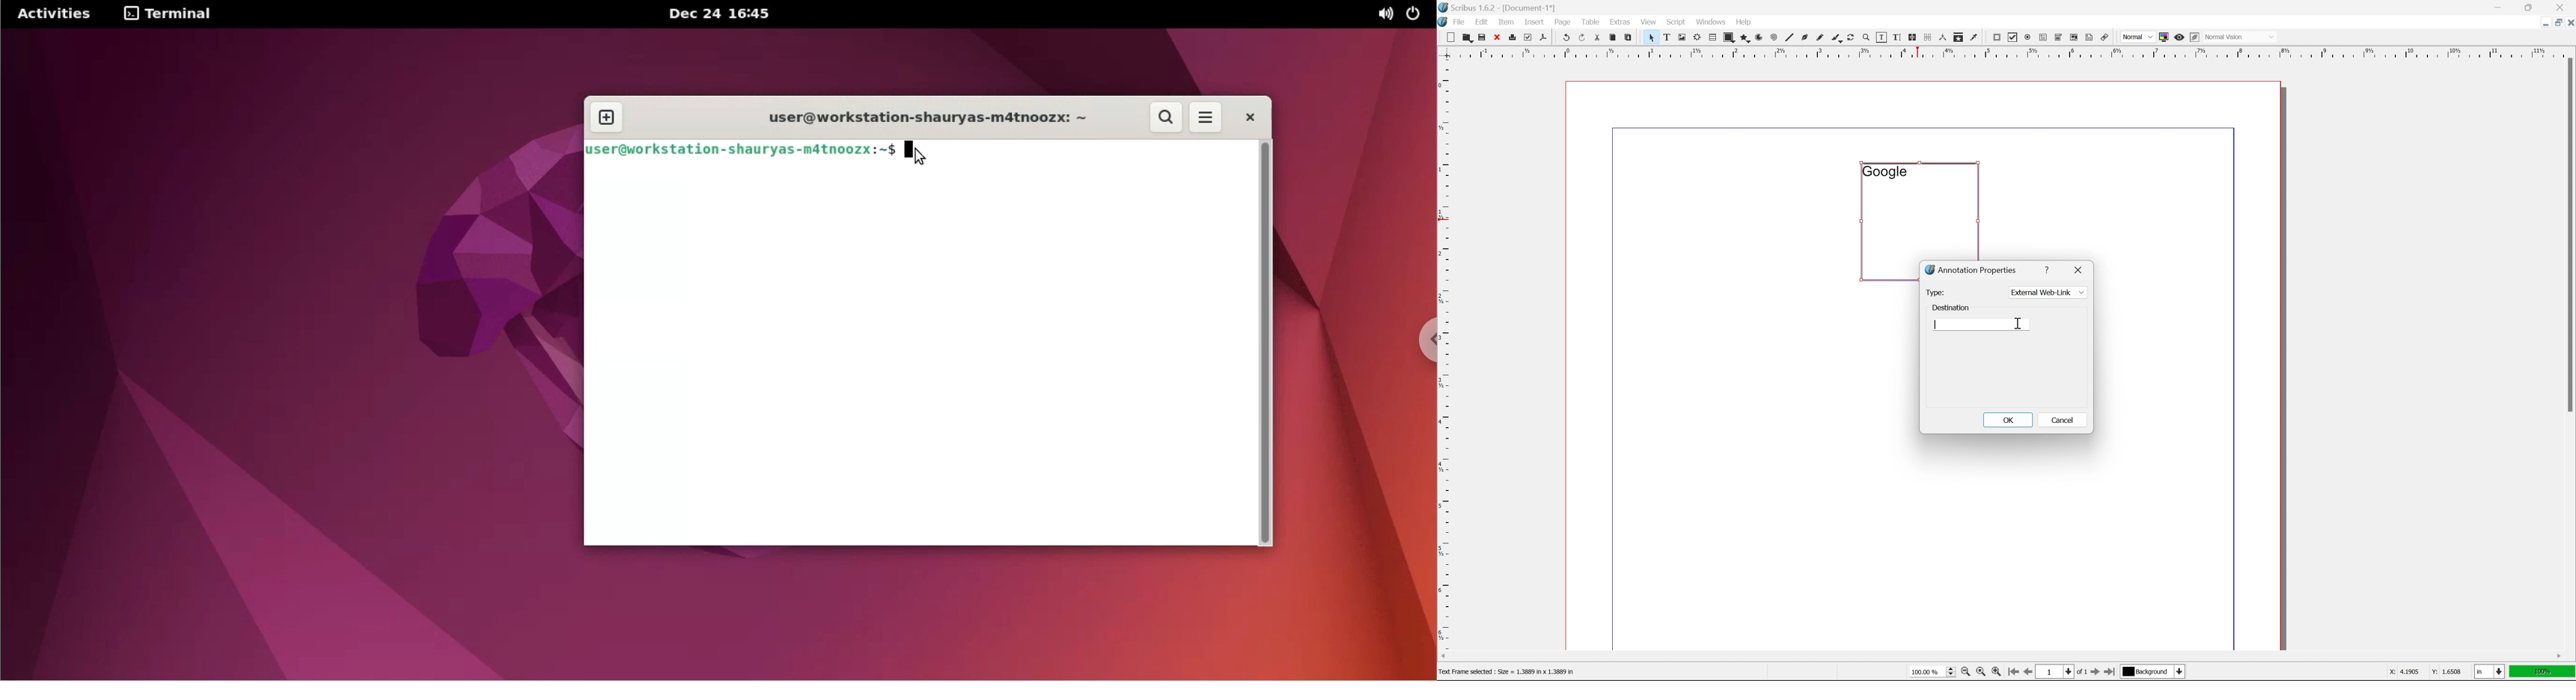  Describe the element at coordinates (2543, 672) in the screenshot. I see `100%` at that location.